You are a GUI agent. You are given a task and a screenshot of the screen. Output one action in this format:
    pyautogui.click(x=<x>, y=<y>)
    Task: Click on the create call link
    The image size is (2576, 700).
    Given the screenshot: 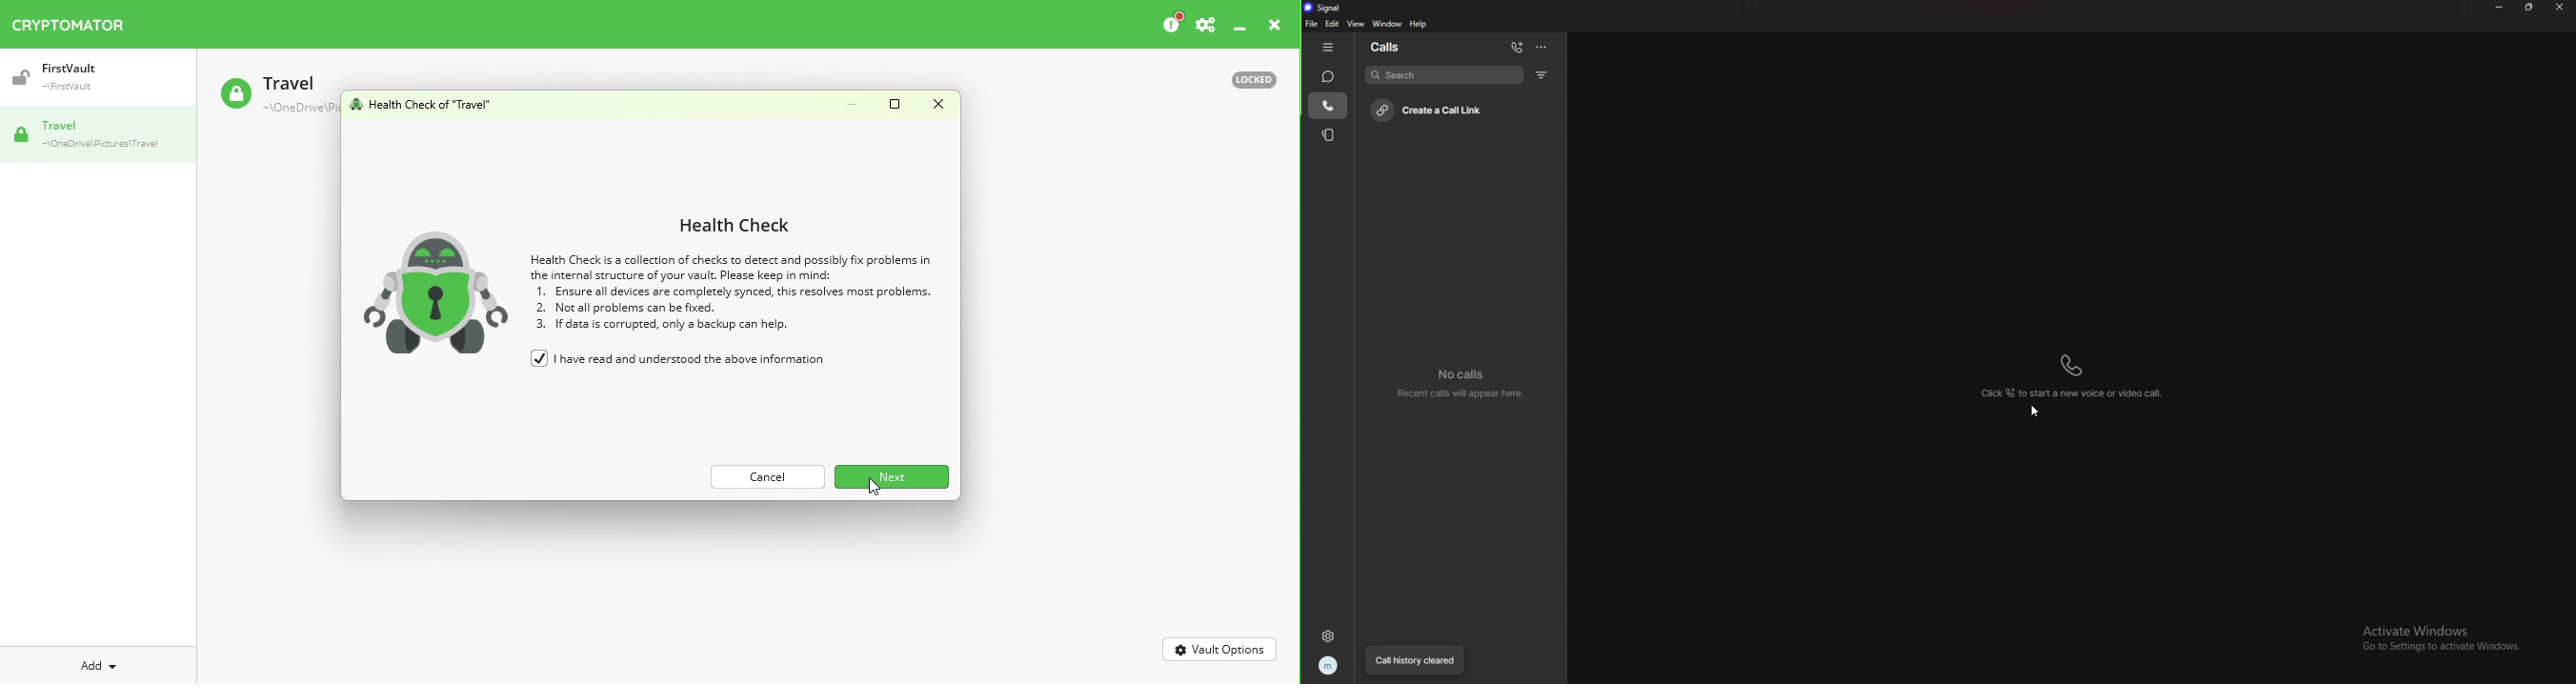 What is the action you would take?
    pyautogui.click(x=1458, y=112)
    